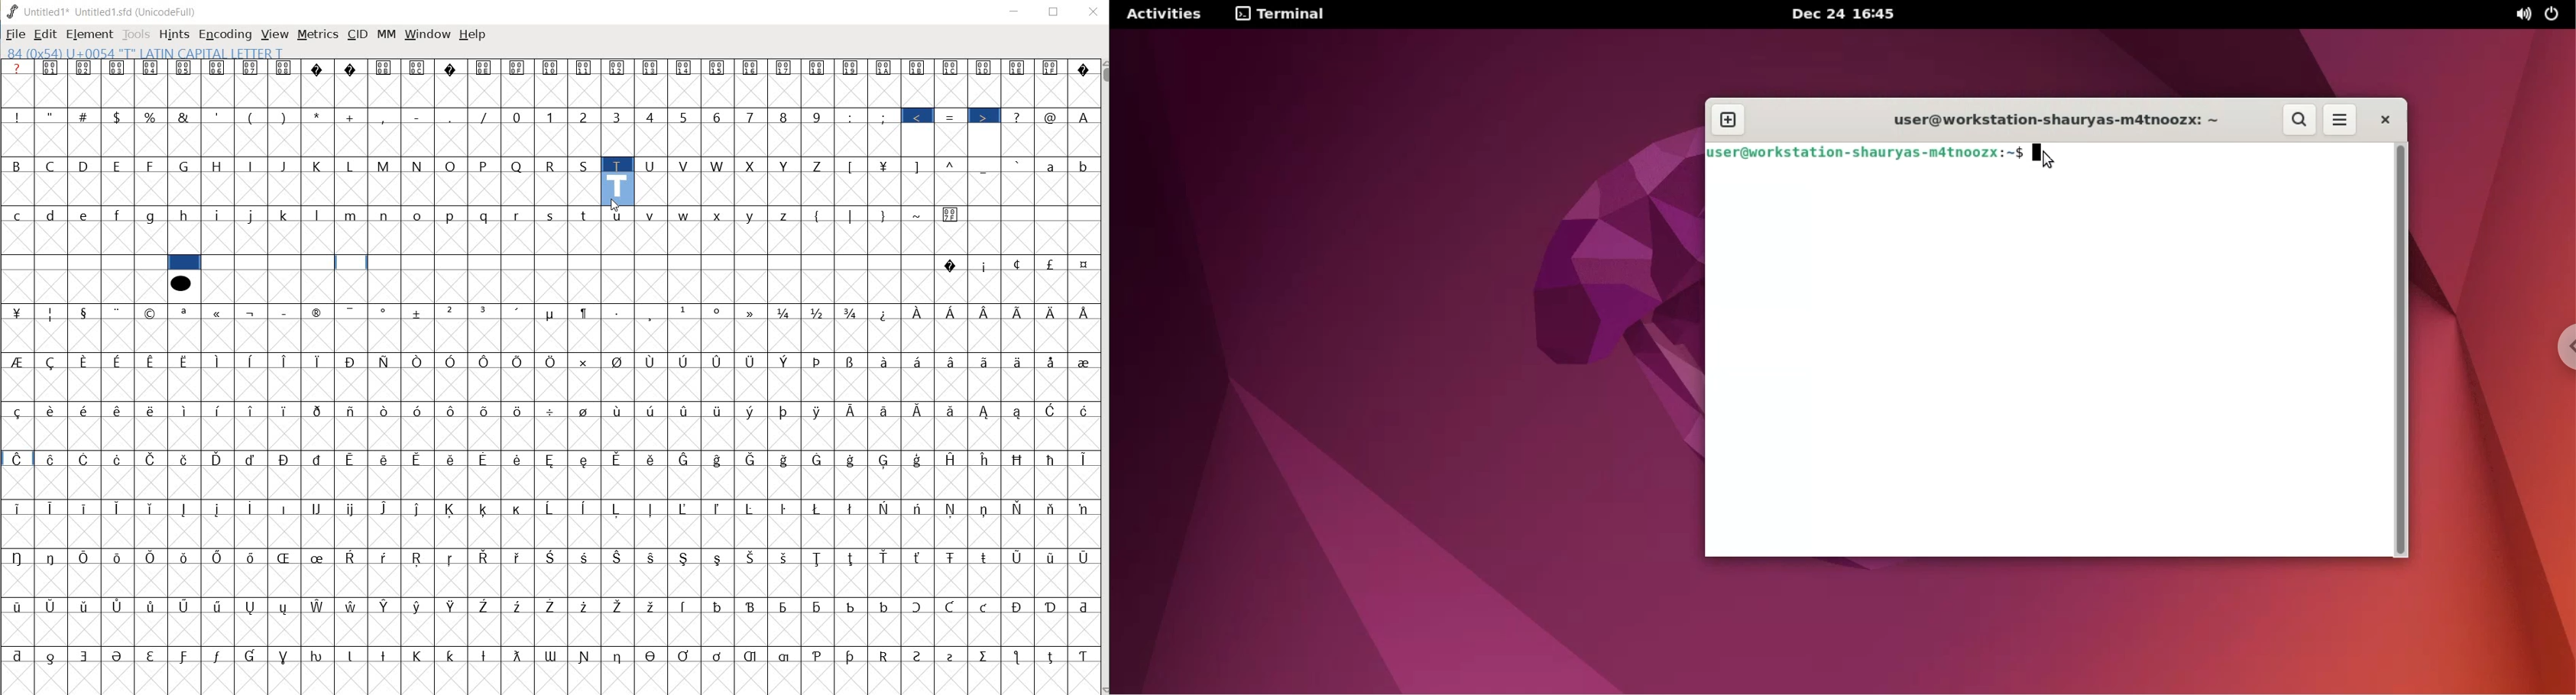 This screenshot has width=2576, height=700. I want to click on 1, so click(551, 116).